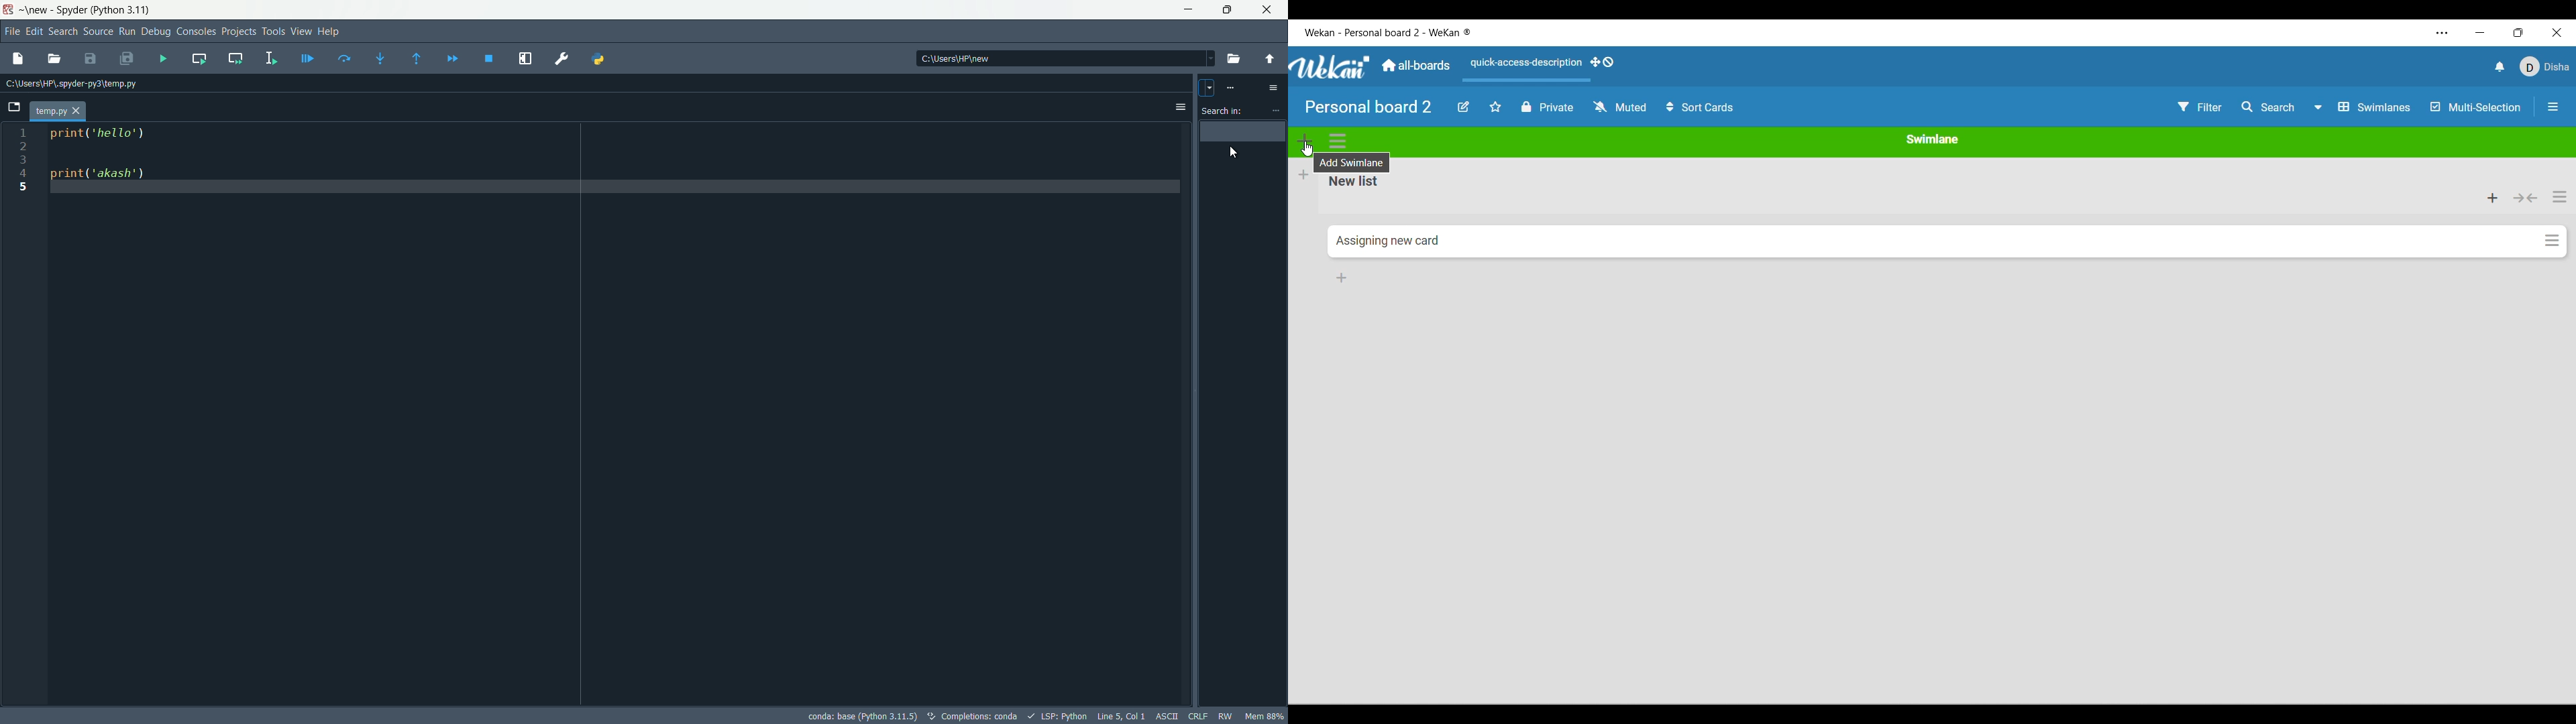 The image size is (2576, 728). I want to click on Projects Menu, so click(236, 31).